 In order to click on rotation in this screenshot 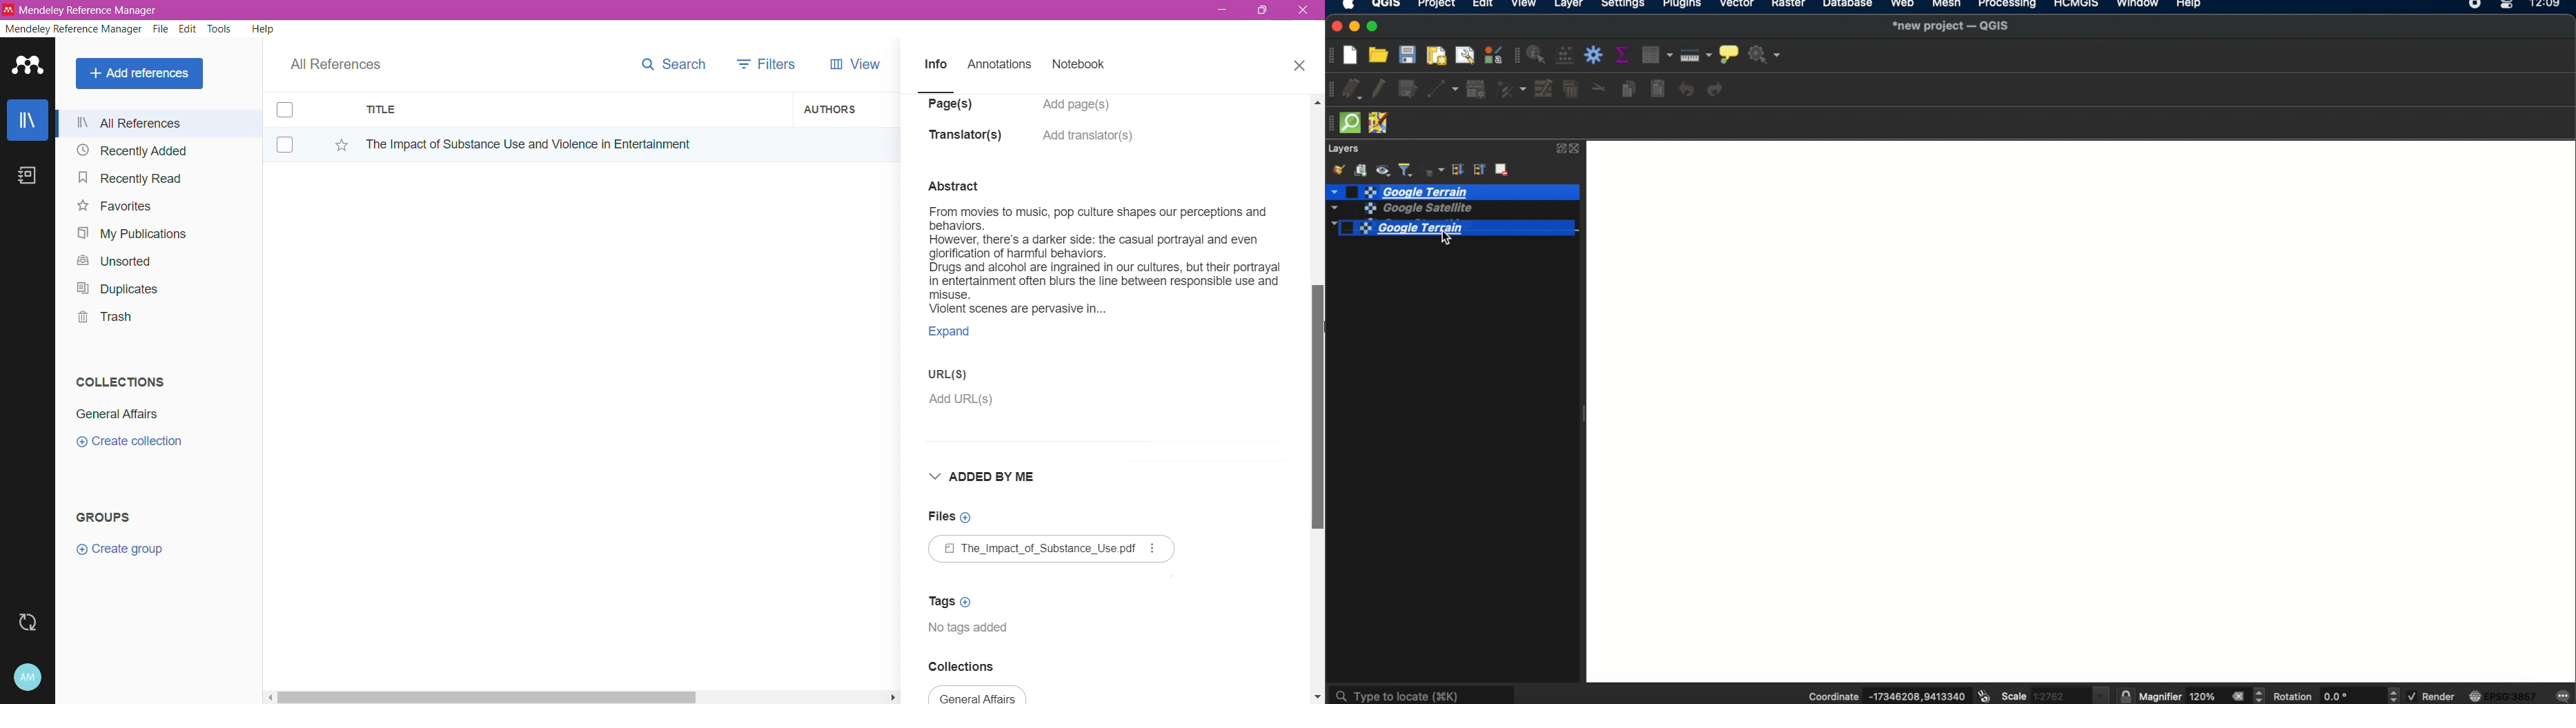, I will do `click(2394, 696)`.